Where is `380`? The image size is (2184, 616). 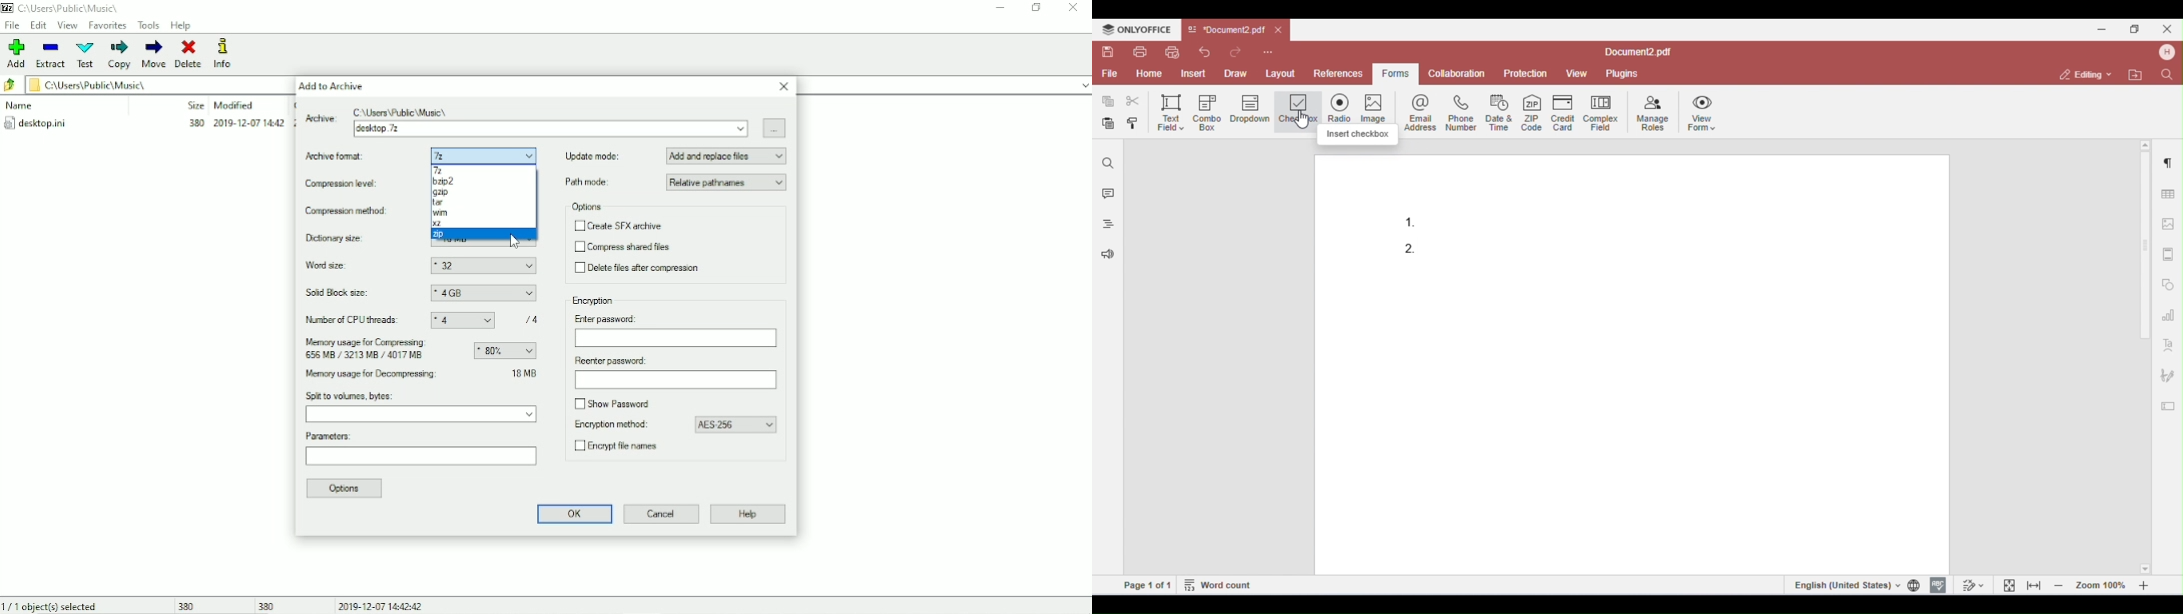 380 is located at coordinates (267, 605).